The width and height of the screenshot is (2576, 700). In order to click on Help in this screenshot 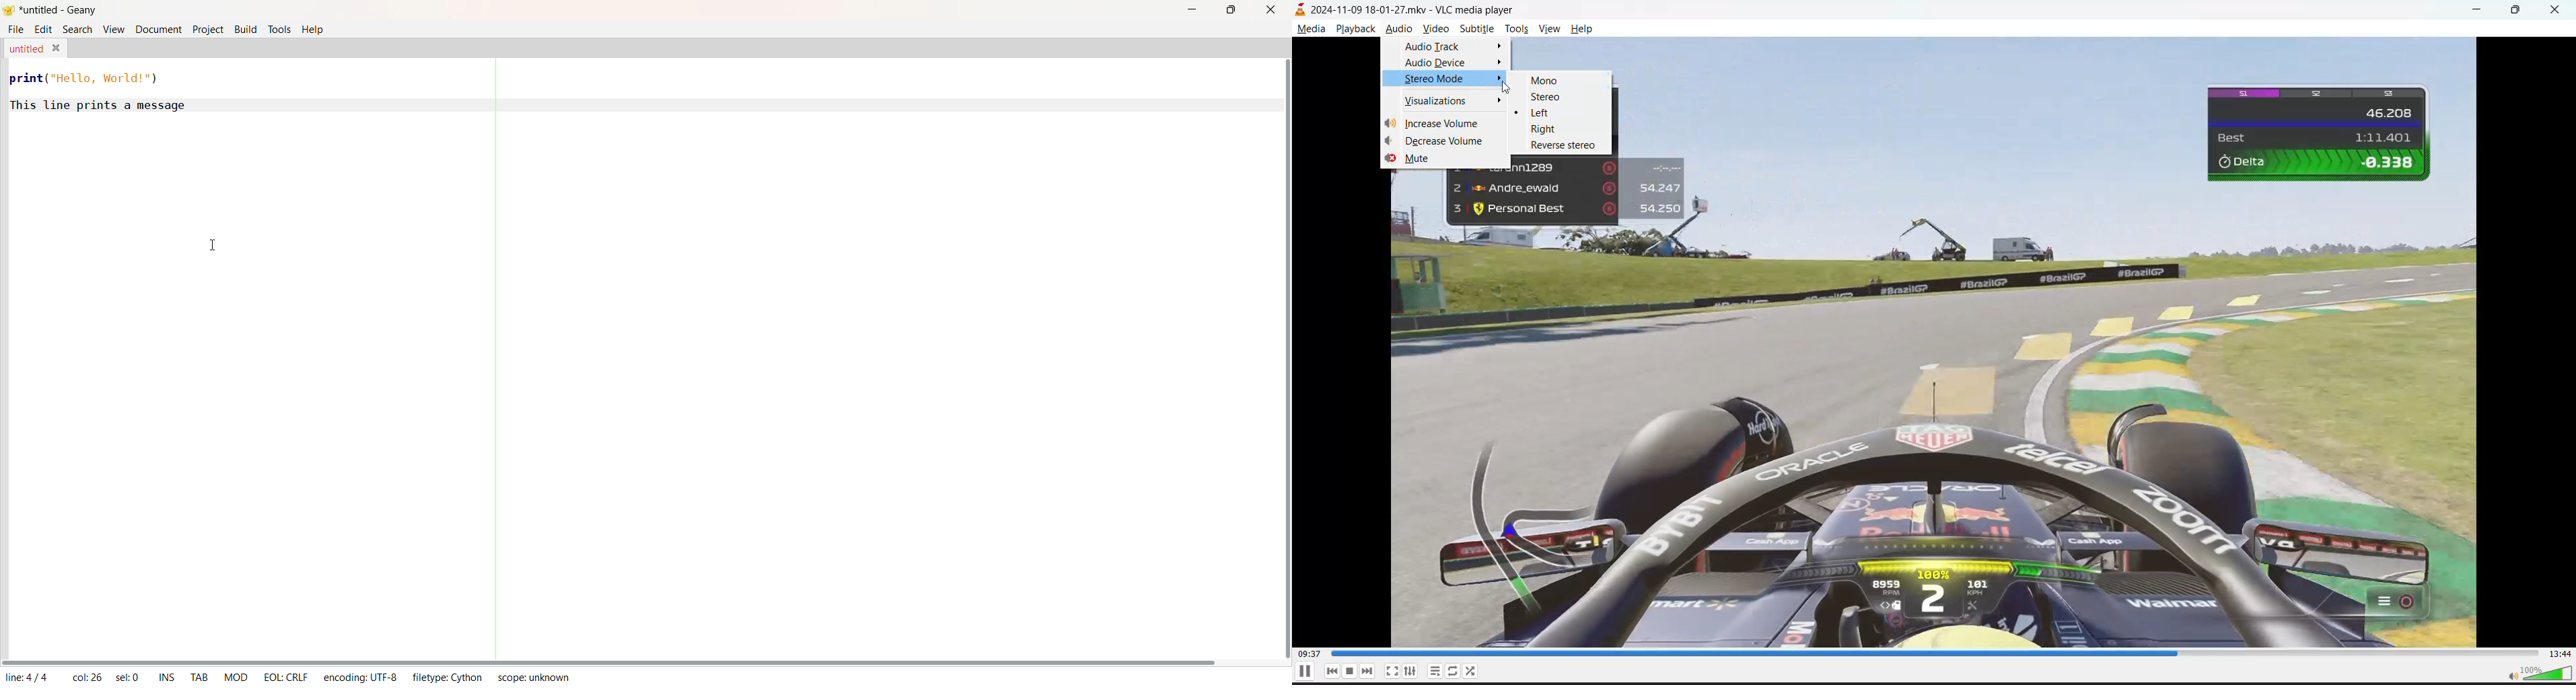, I will do `click(316, 32)`.